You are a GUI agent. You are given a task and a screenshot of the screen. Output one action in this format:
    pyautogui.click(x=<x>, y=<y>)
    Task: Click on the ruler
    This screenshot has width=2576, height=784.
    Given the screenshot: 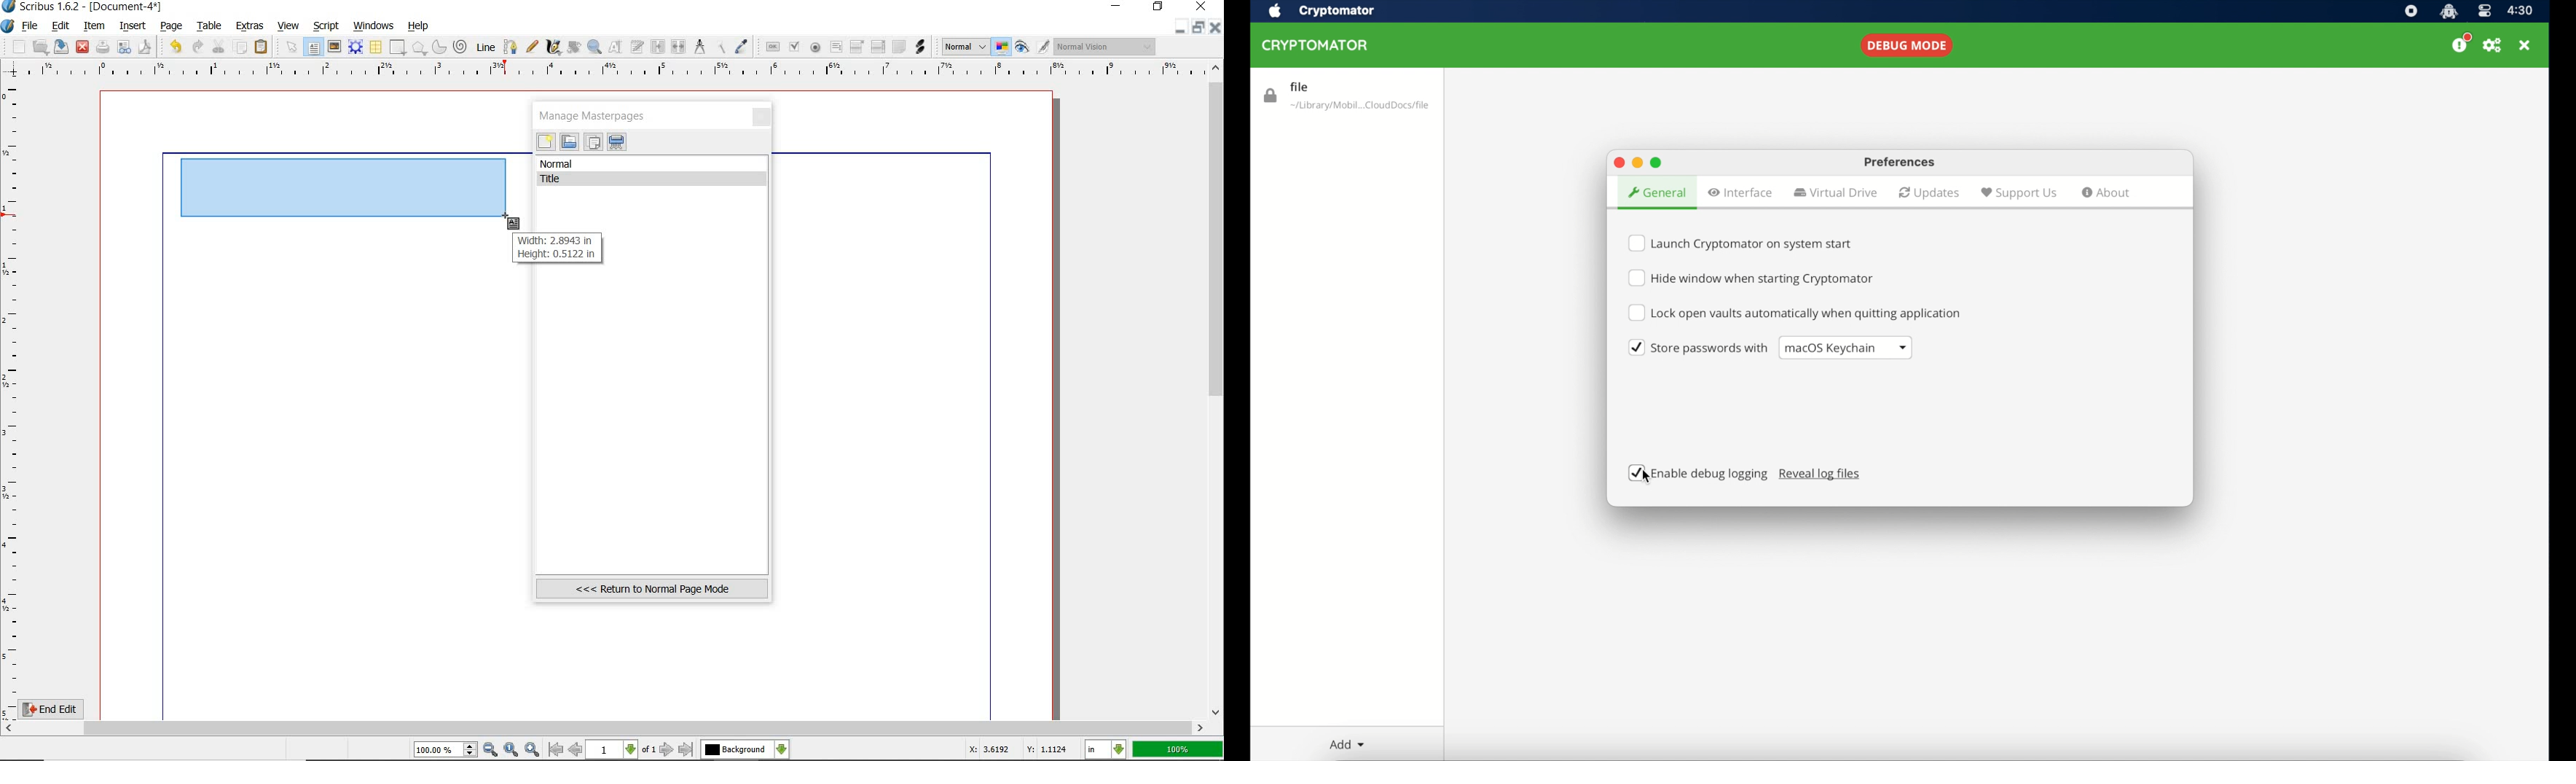 What is the action you would take?
    pyautogui.click(x=13, y=398)
    